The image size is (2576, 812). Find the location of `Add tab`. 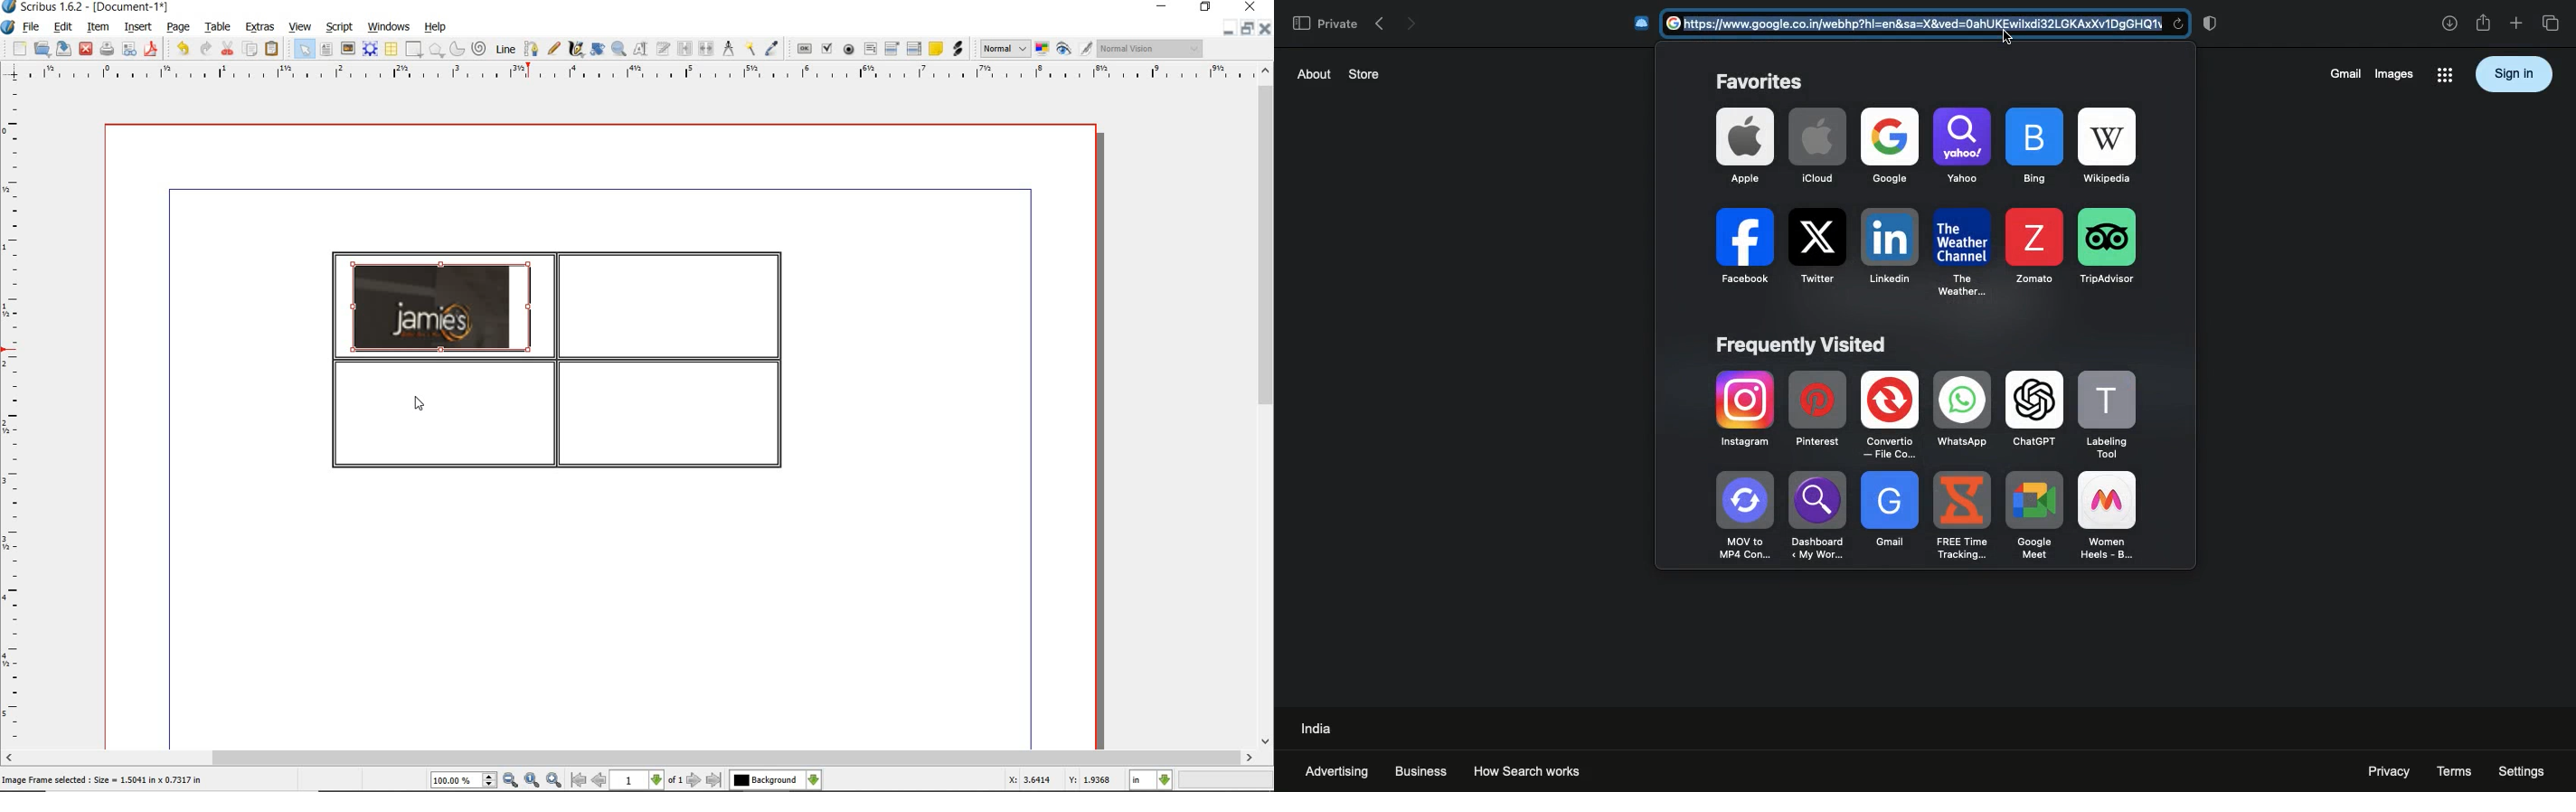

Add tab is located at coordinates (2515, 24).